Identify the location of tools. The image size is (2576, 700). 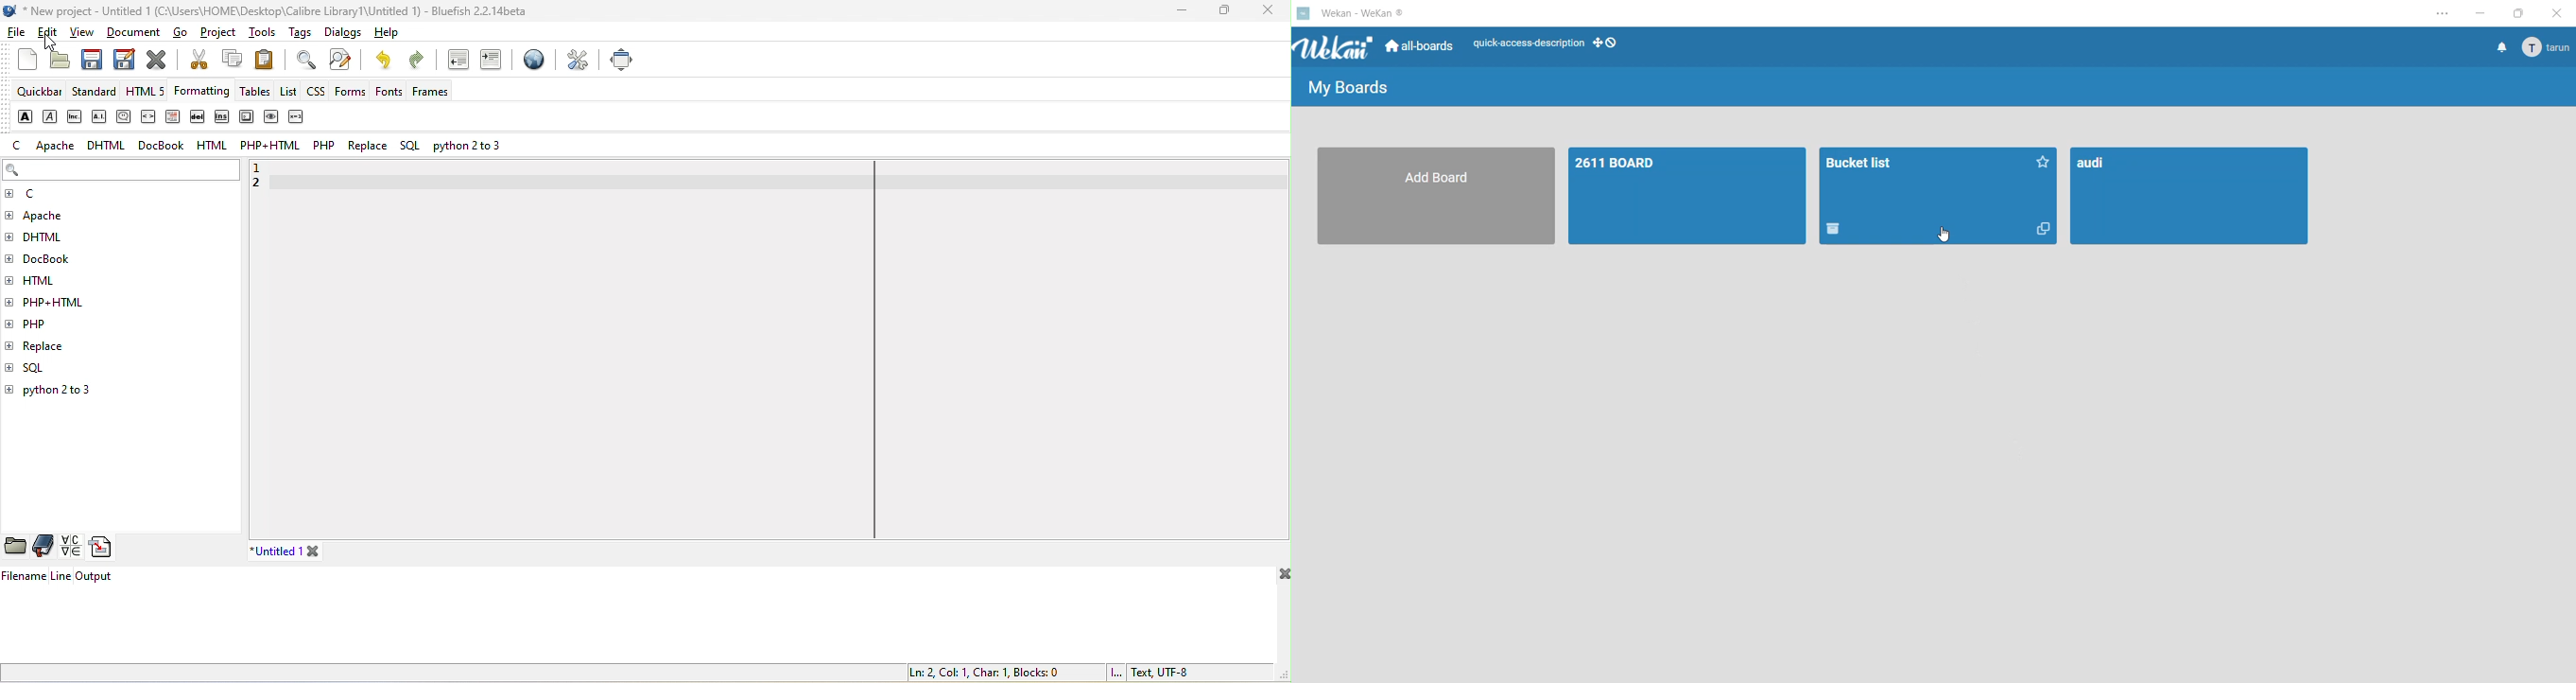
(260, 35).